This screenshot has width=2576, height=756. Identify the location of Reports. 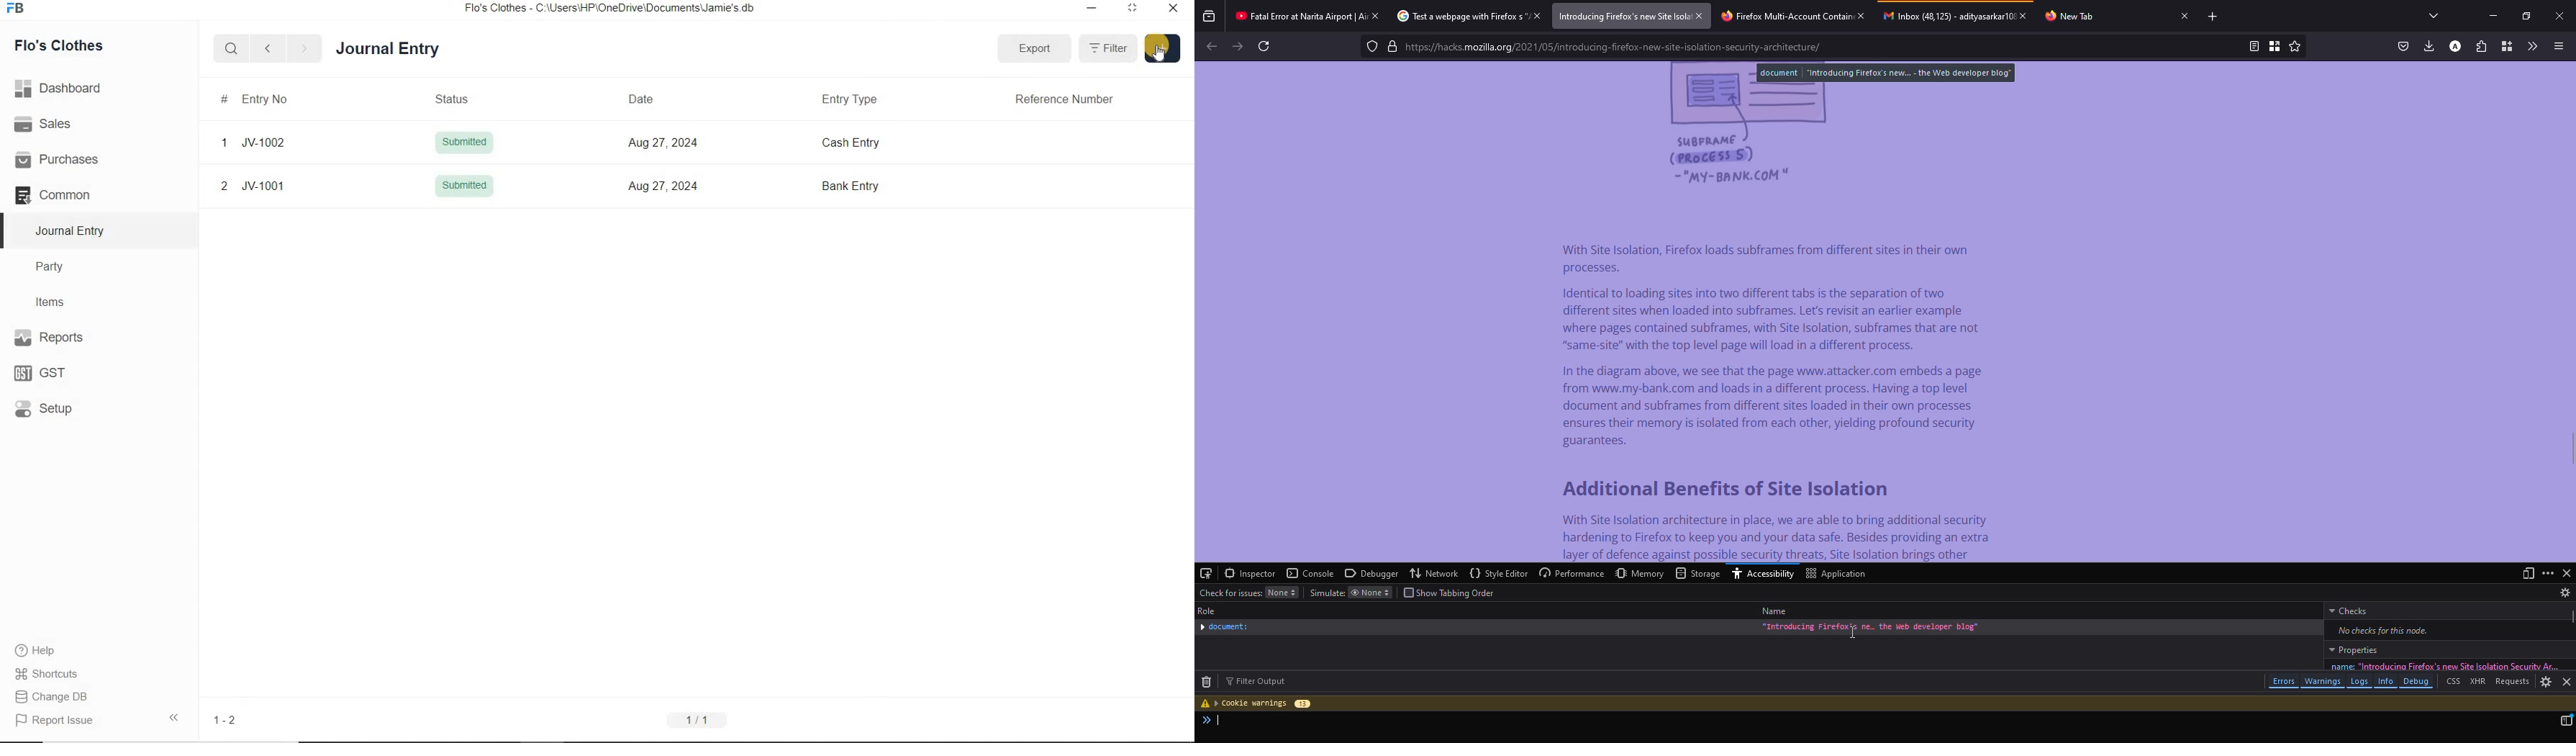
(71, 339).